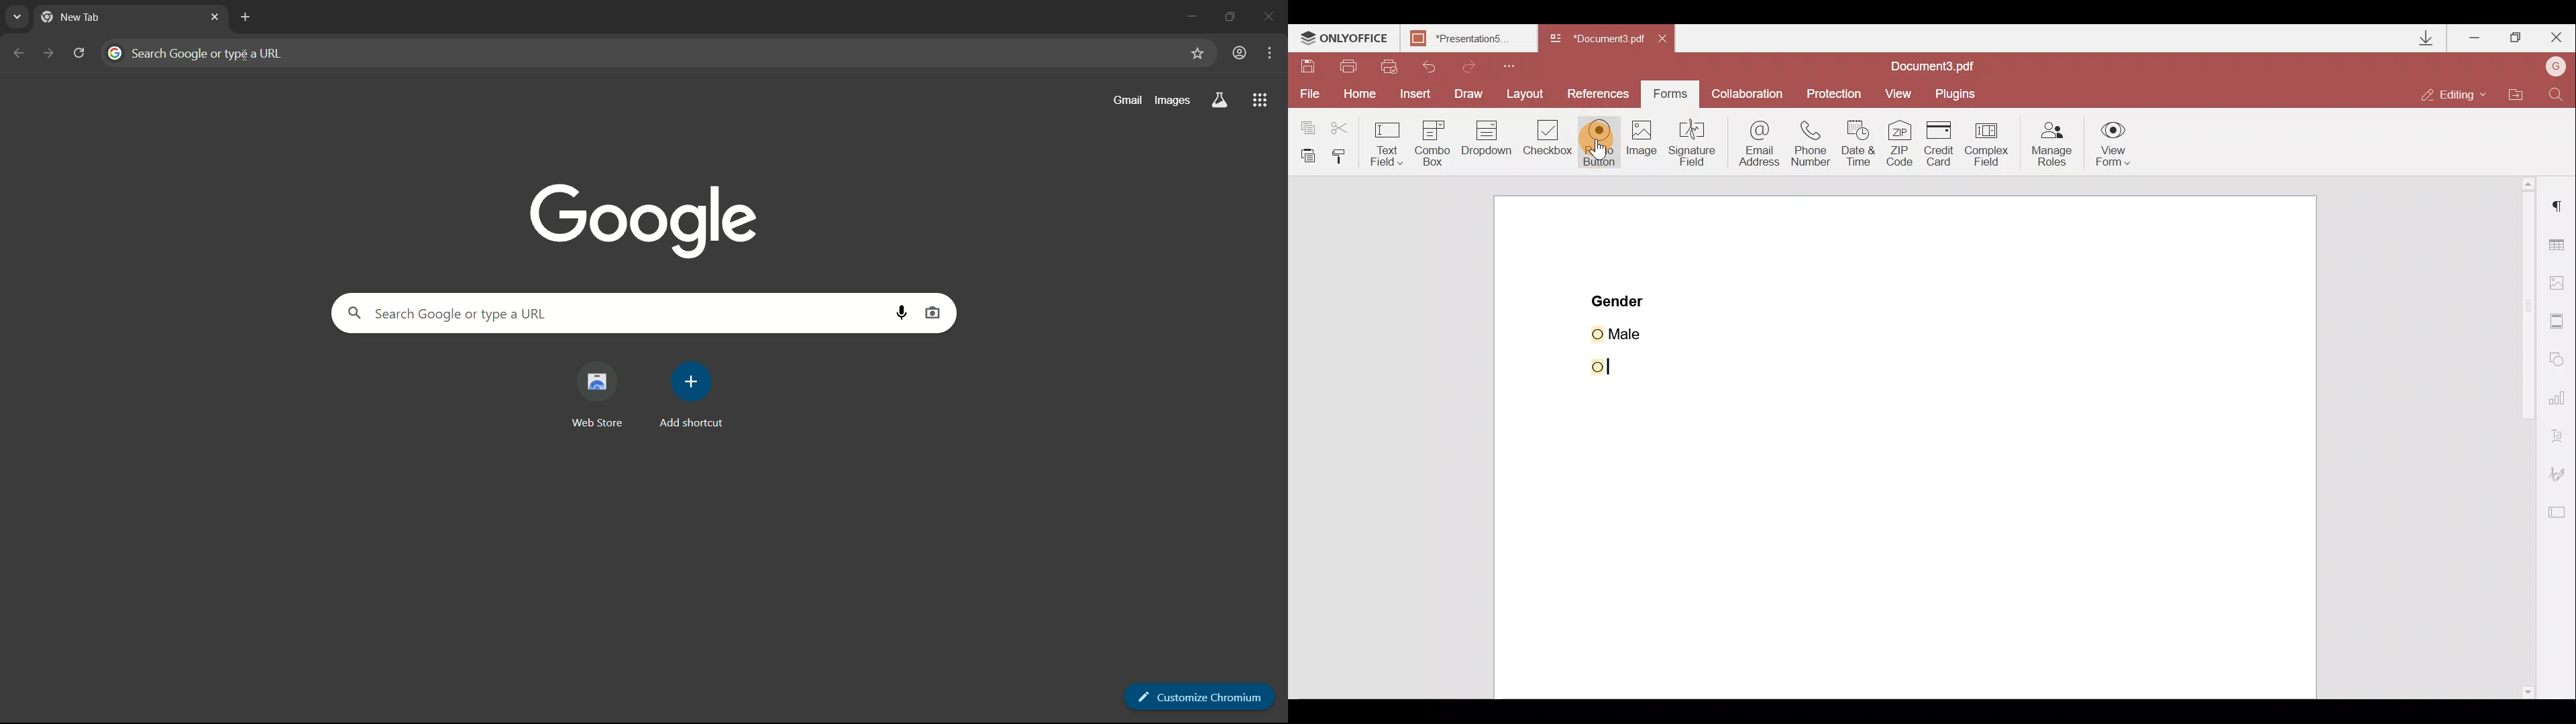 The height and width of the screenshot is (728, 2576). I want to click on new tab, so click(246, 17).